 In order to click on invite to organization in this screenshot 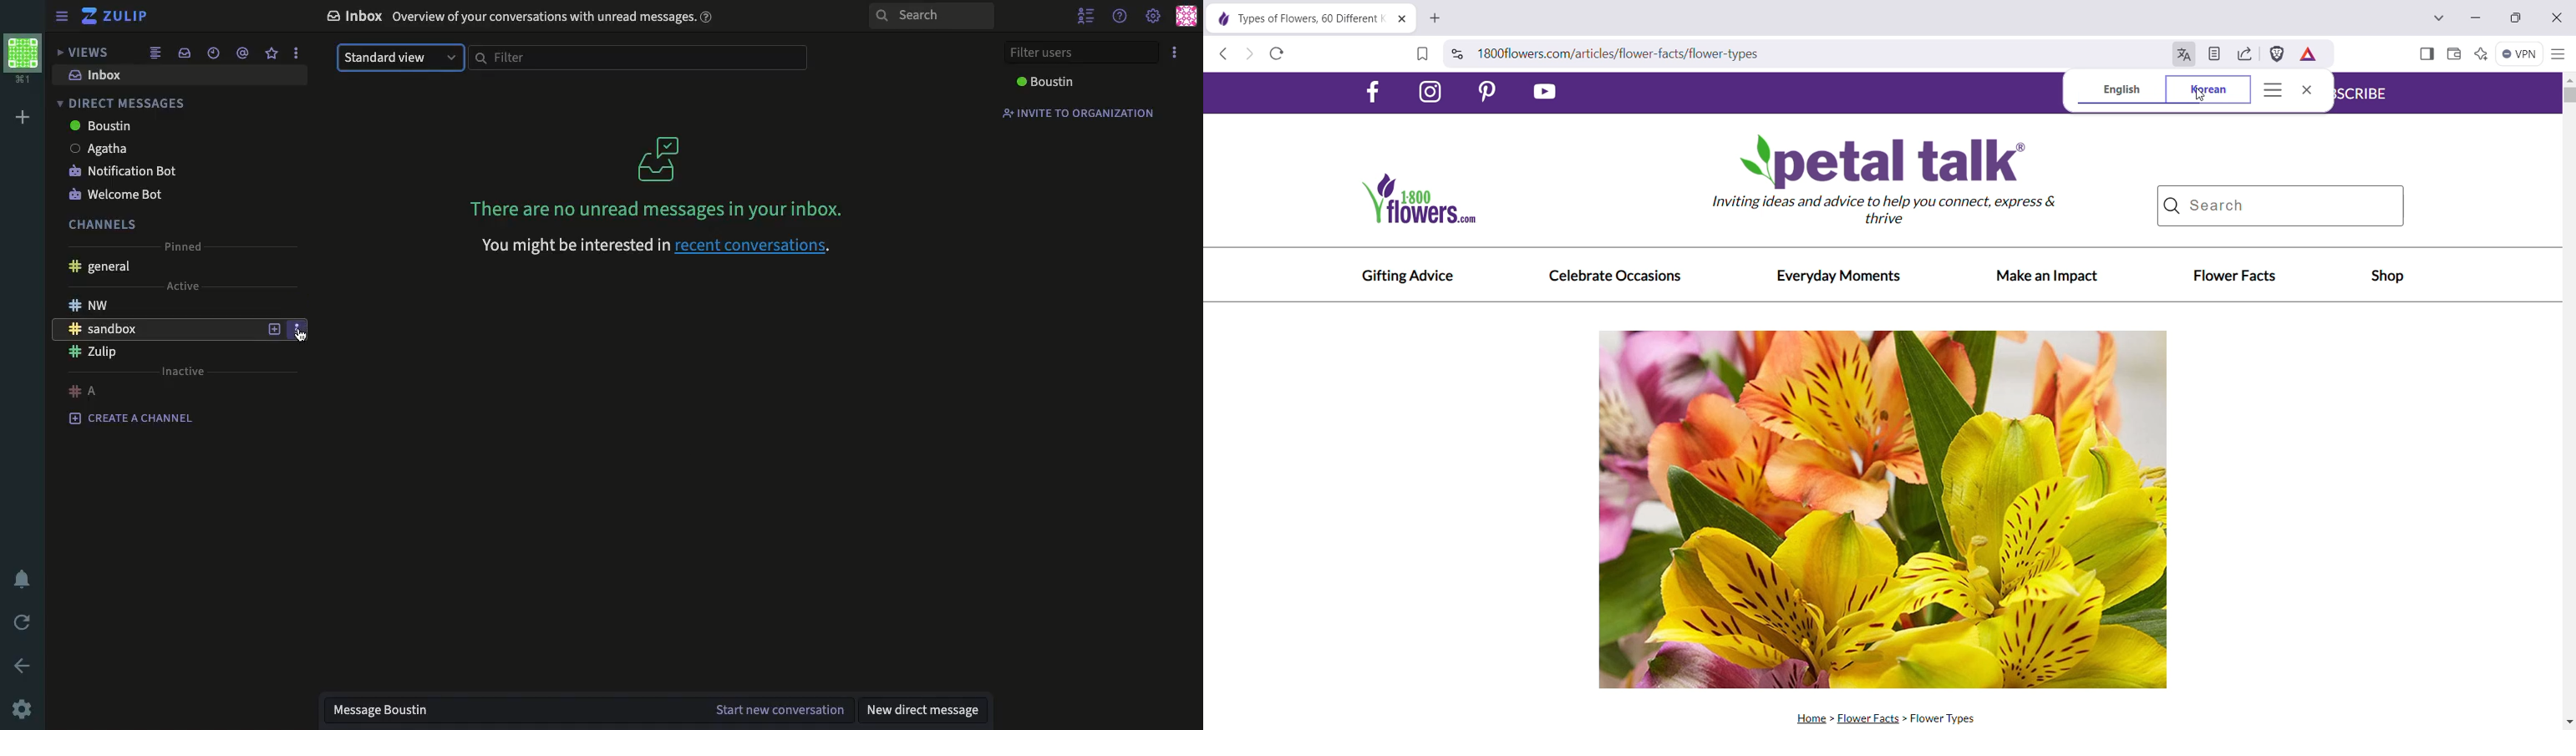, I will do `click(1075, 112)`.